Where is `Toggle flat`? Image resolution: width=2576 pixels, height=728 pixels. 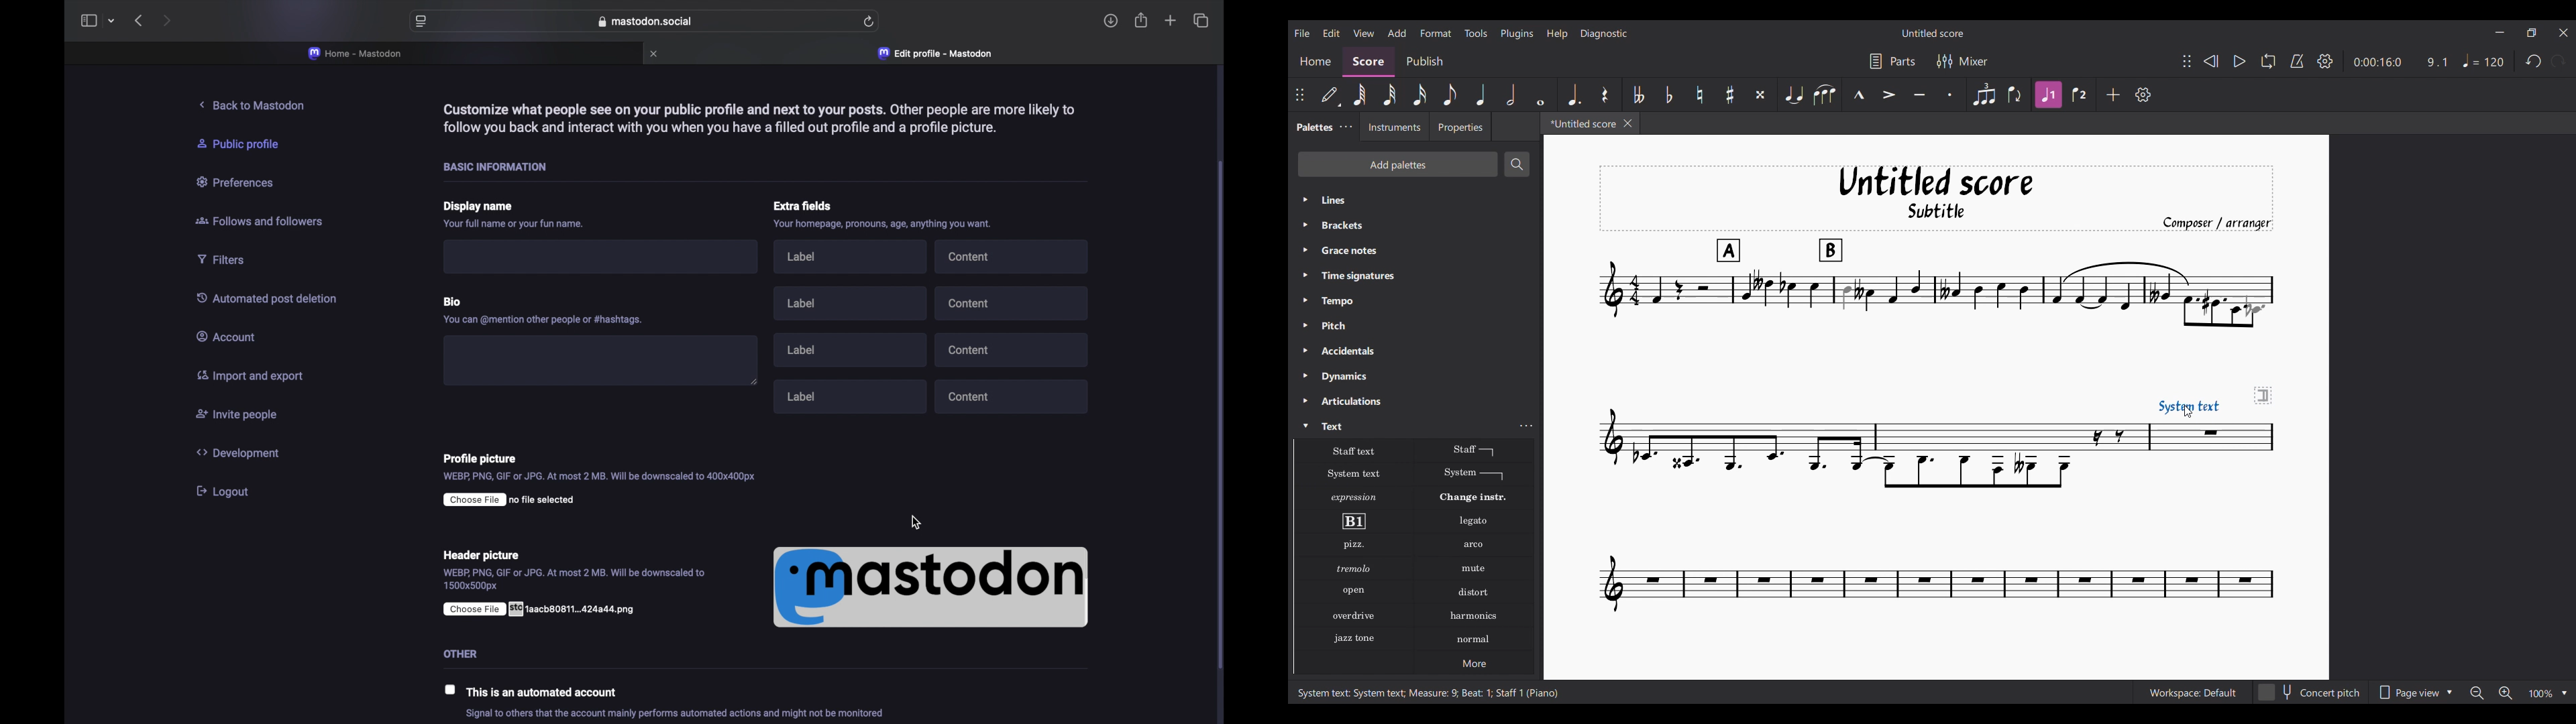
Toggle flat is located at coordinates (1669, 95).